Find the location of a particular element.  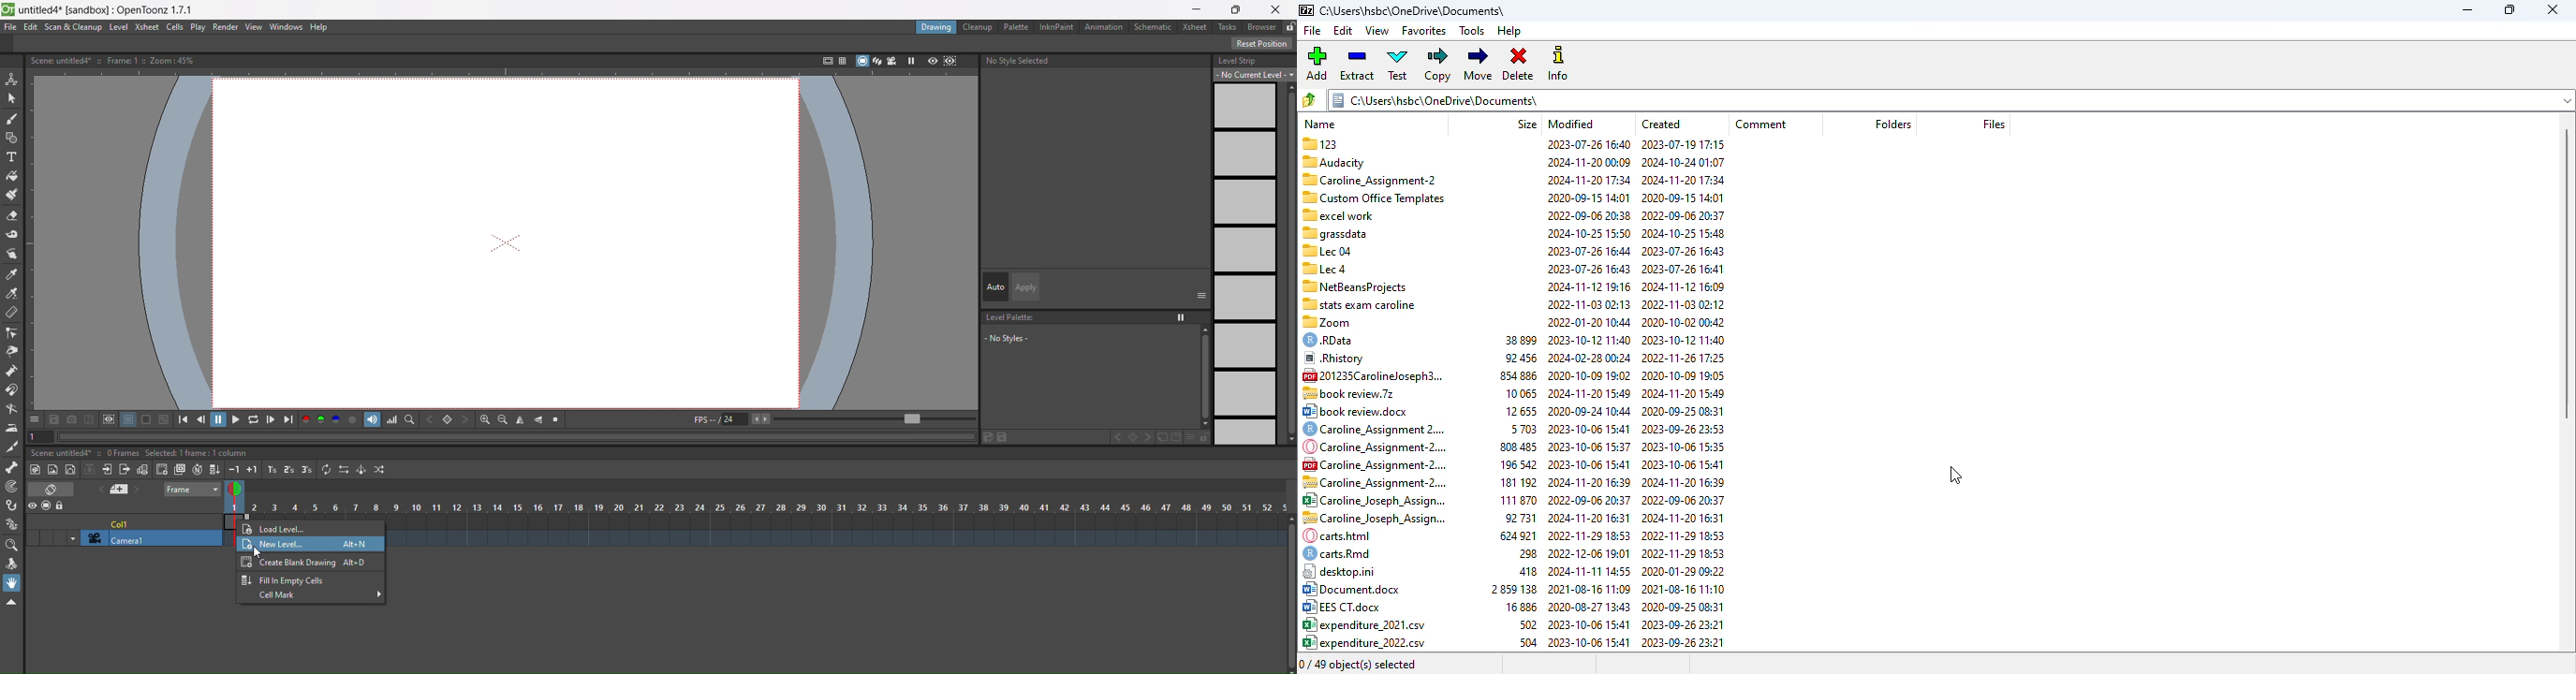

play is located at coordinates (235, 419).